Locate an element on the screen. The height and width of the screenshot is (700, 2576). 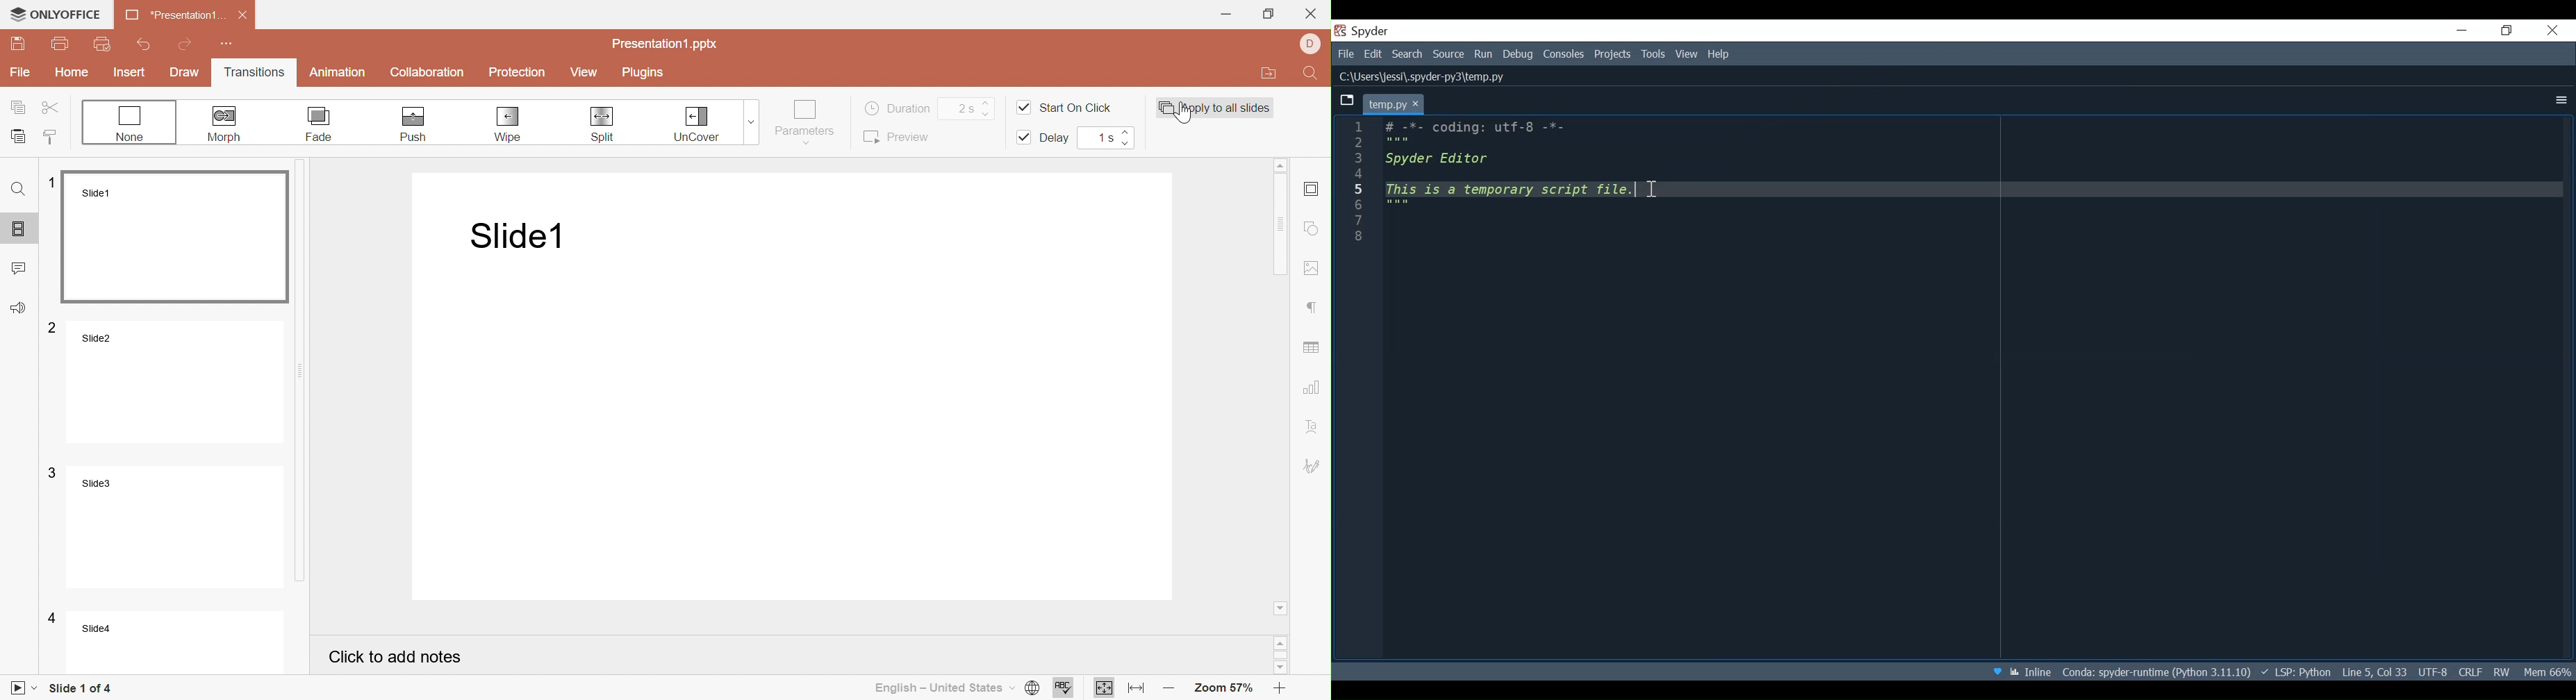
Fade is located at coordinates (320, 124).